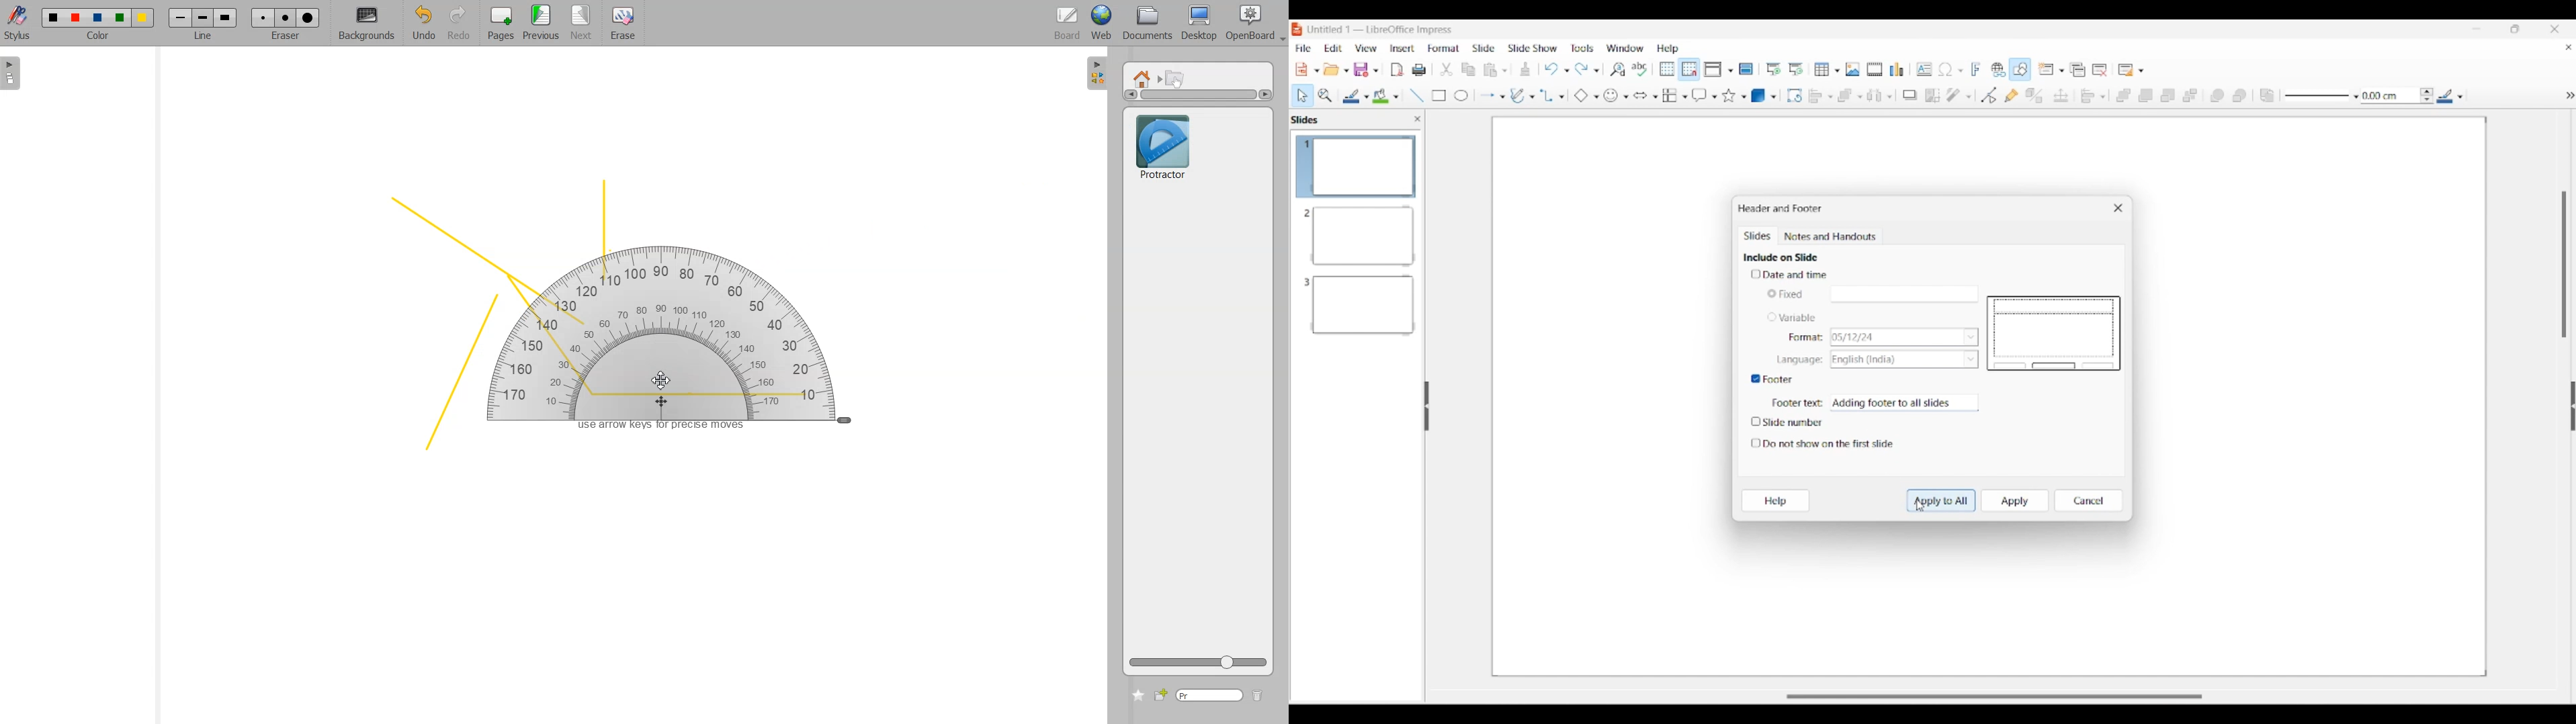  I want to click on Shadow, so click(1910, 95).